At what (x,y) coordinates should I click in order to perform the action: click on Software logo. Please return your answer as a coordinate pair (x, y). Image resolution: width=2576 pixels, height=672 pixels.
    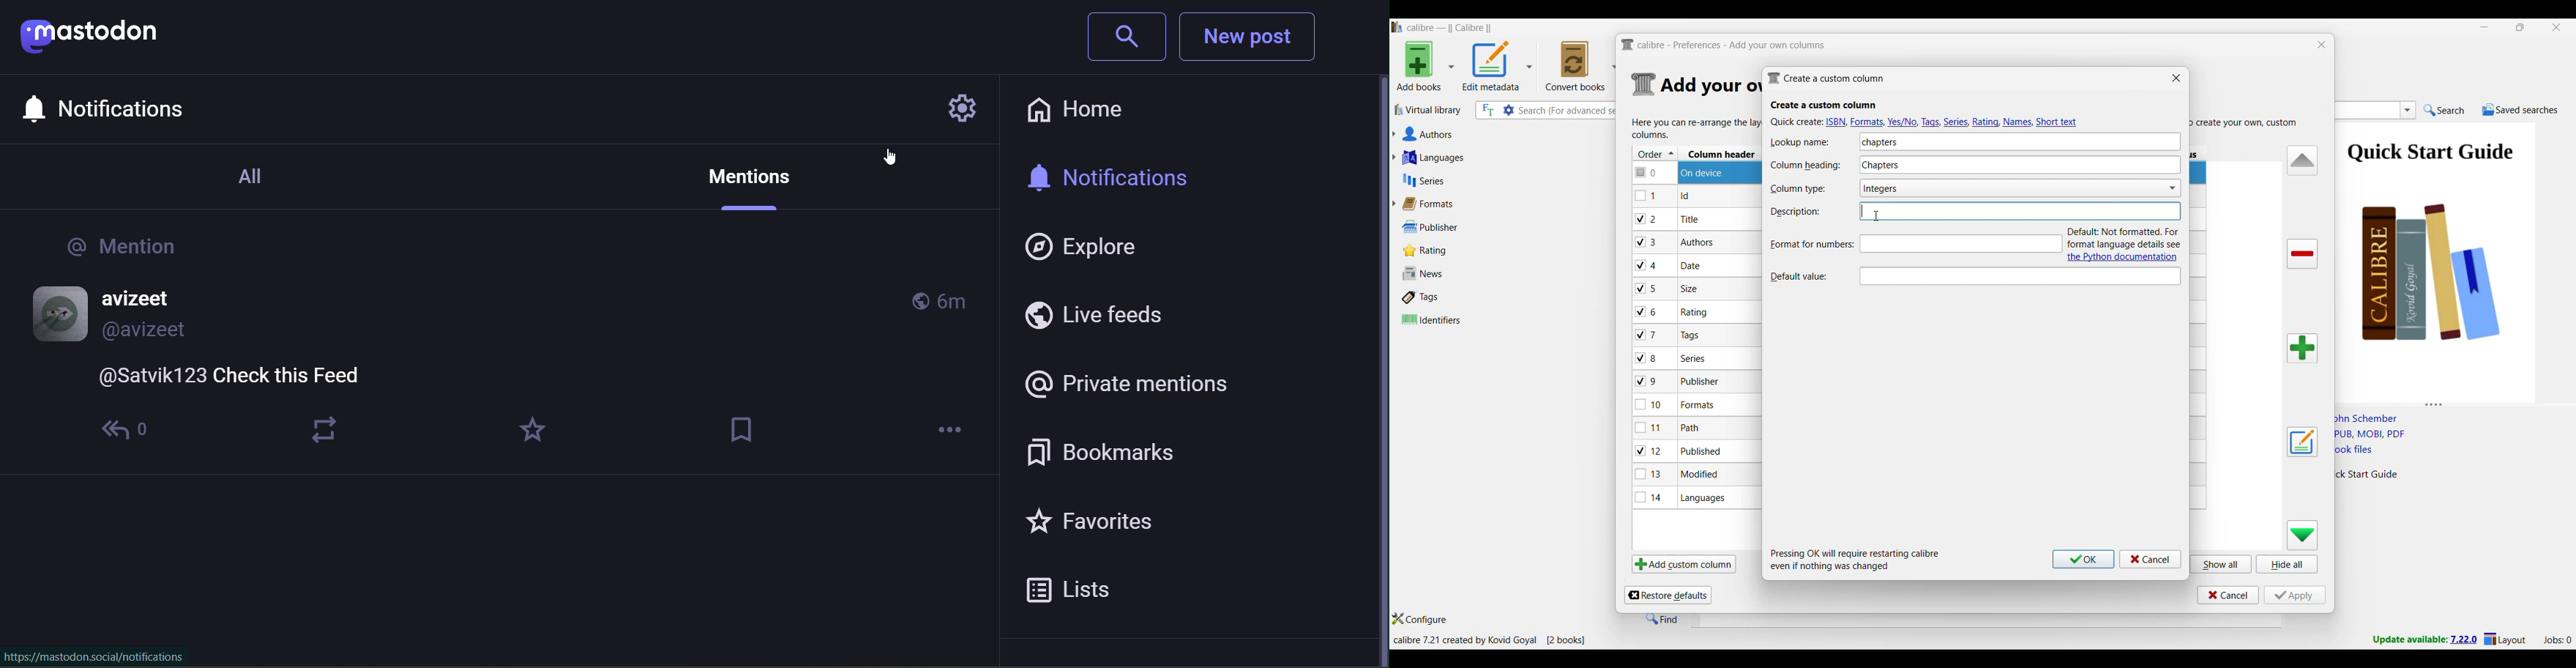
    Looking at the image, I should click on (1397, 27).